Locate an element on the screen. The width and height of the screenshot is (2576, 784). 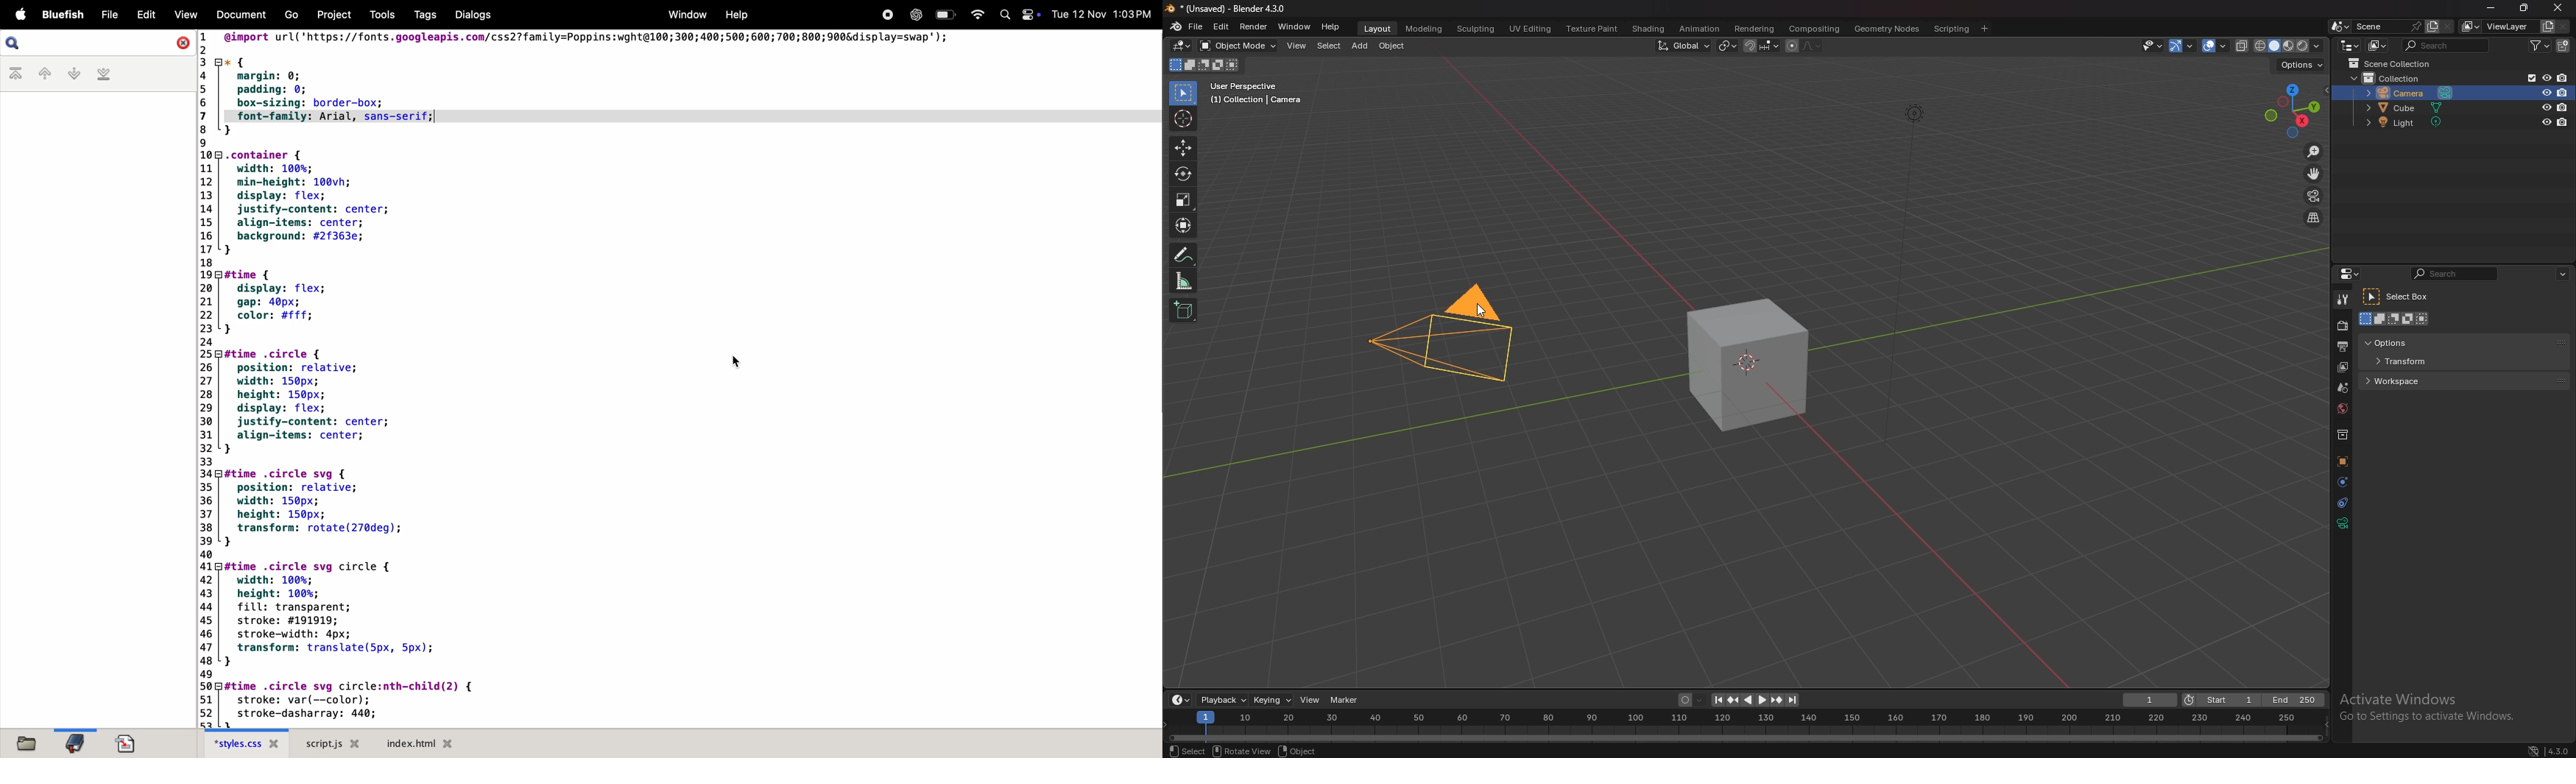
battery is located at coordinates (947, 13).